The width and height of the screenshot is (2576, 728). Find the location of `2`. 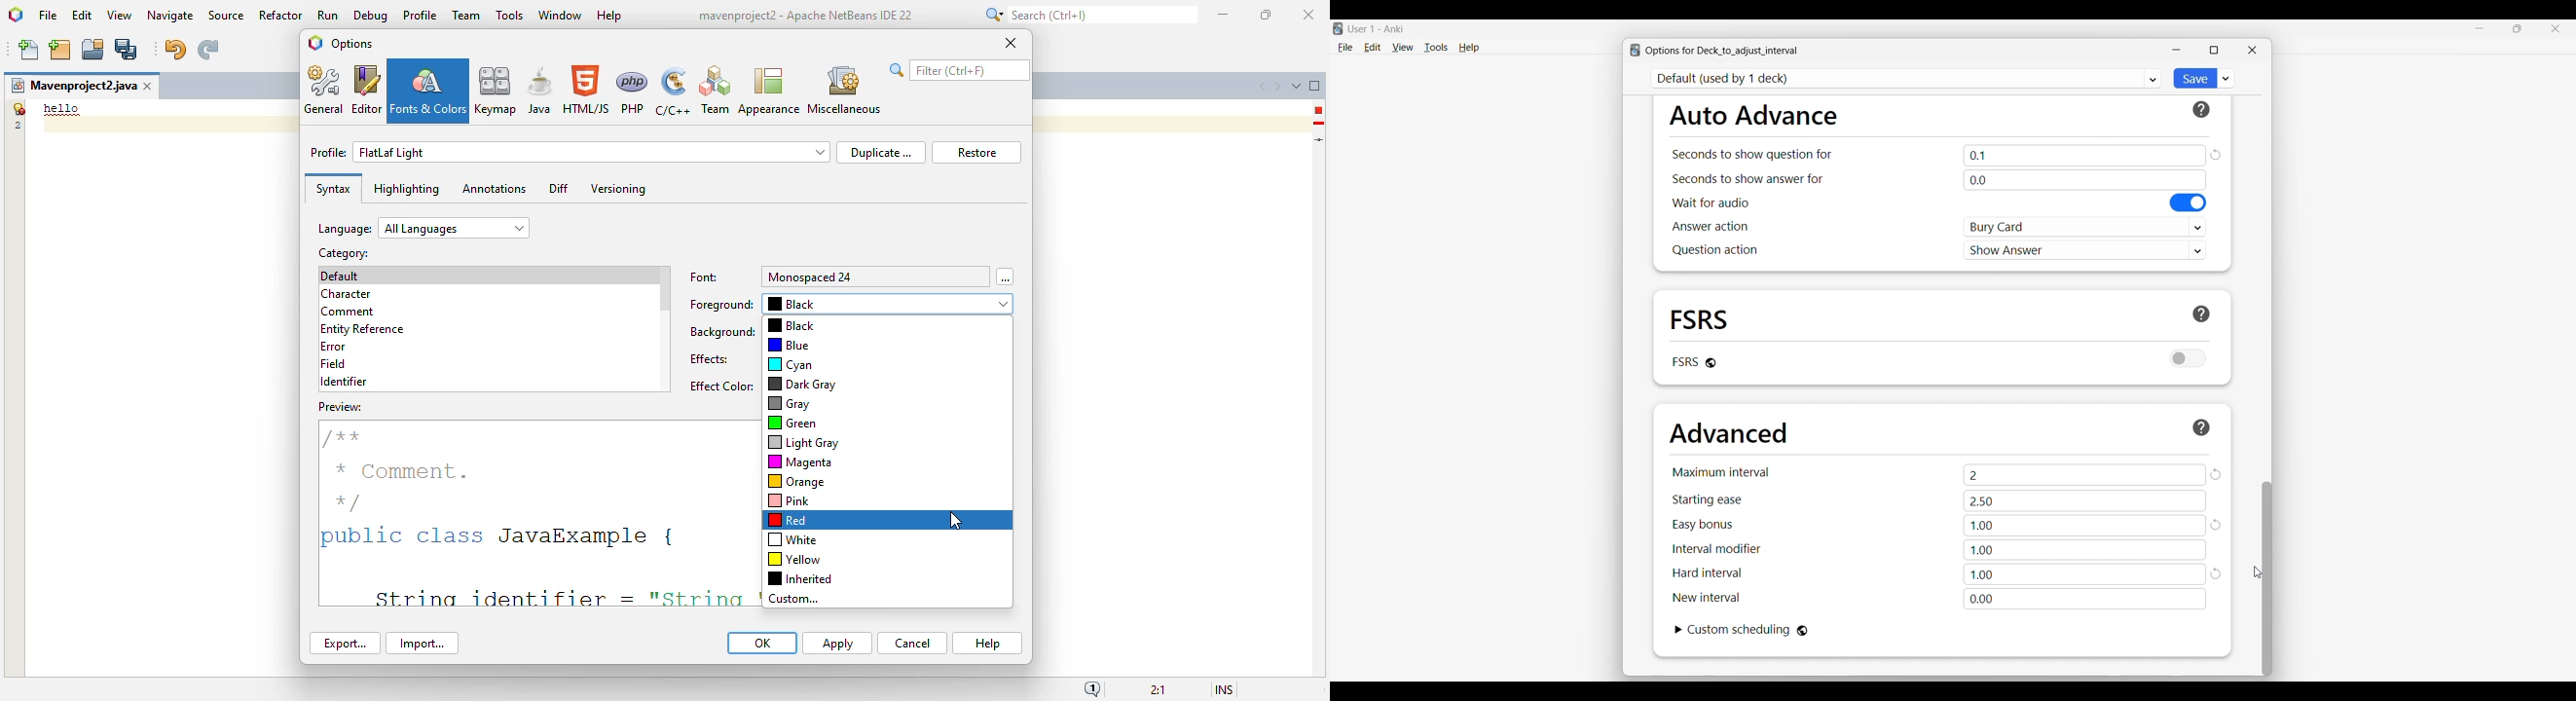

2 is located at coordinates (2085, 474).